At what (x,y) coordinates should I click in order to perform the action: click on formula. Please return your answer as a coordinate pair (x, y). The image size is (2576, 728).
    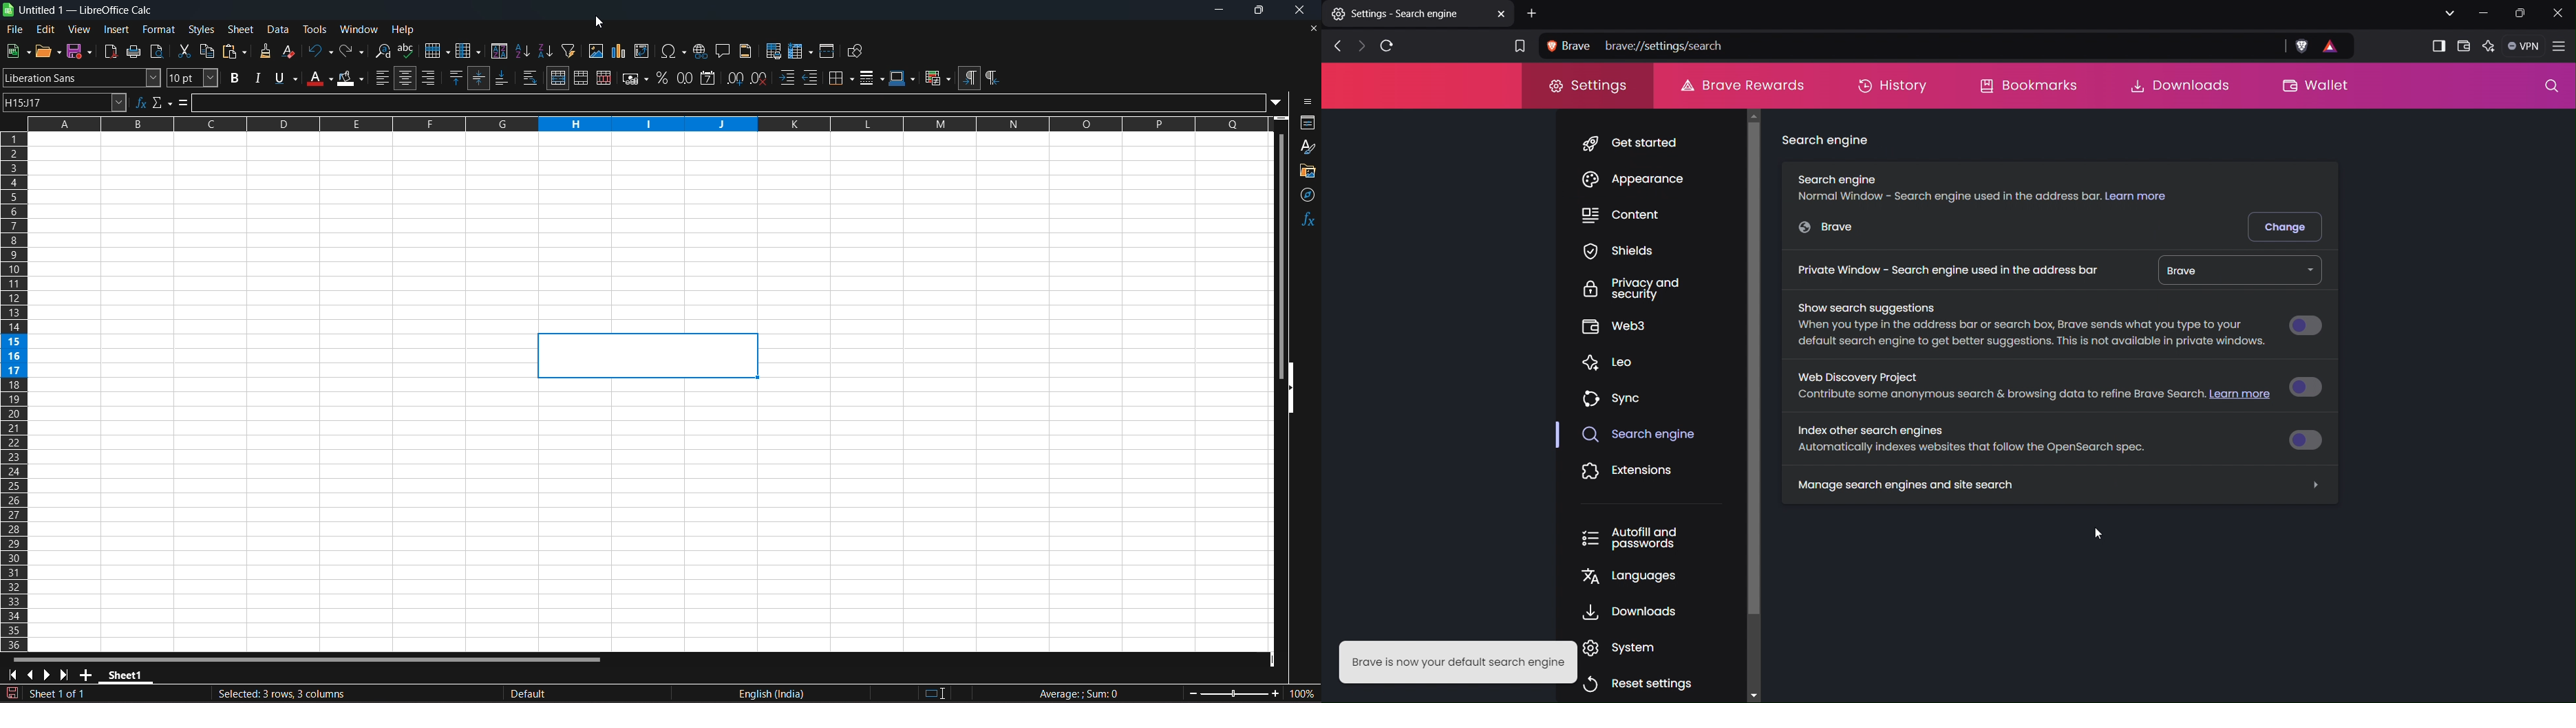
    Looking at the image, I should click on (185, 102).